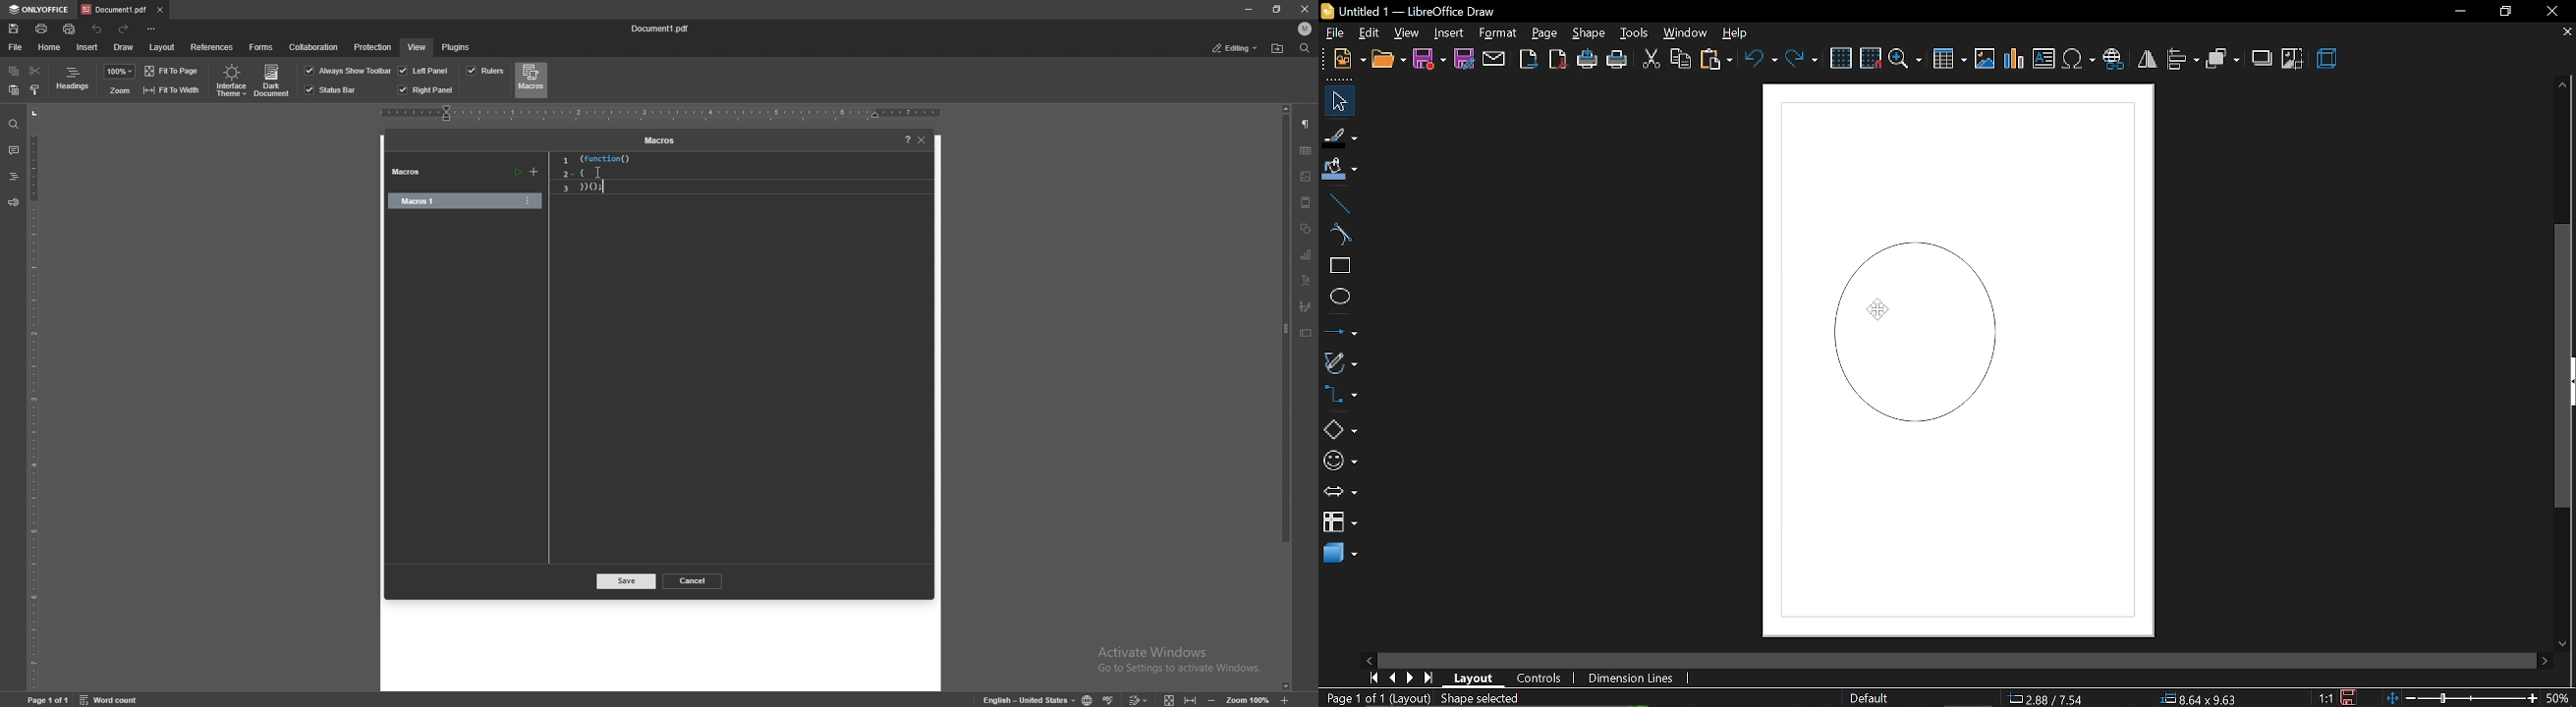 The width and height of the screenshot is (2576, 728). What do you see at coordinates (2146, 58) in the screenshot?
I see `flip` at bounding box center [2146, 58].